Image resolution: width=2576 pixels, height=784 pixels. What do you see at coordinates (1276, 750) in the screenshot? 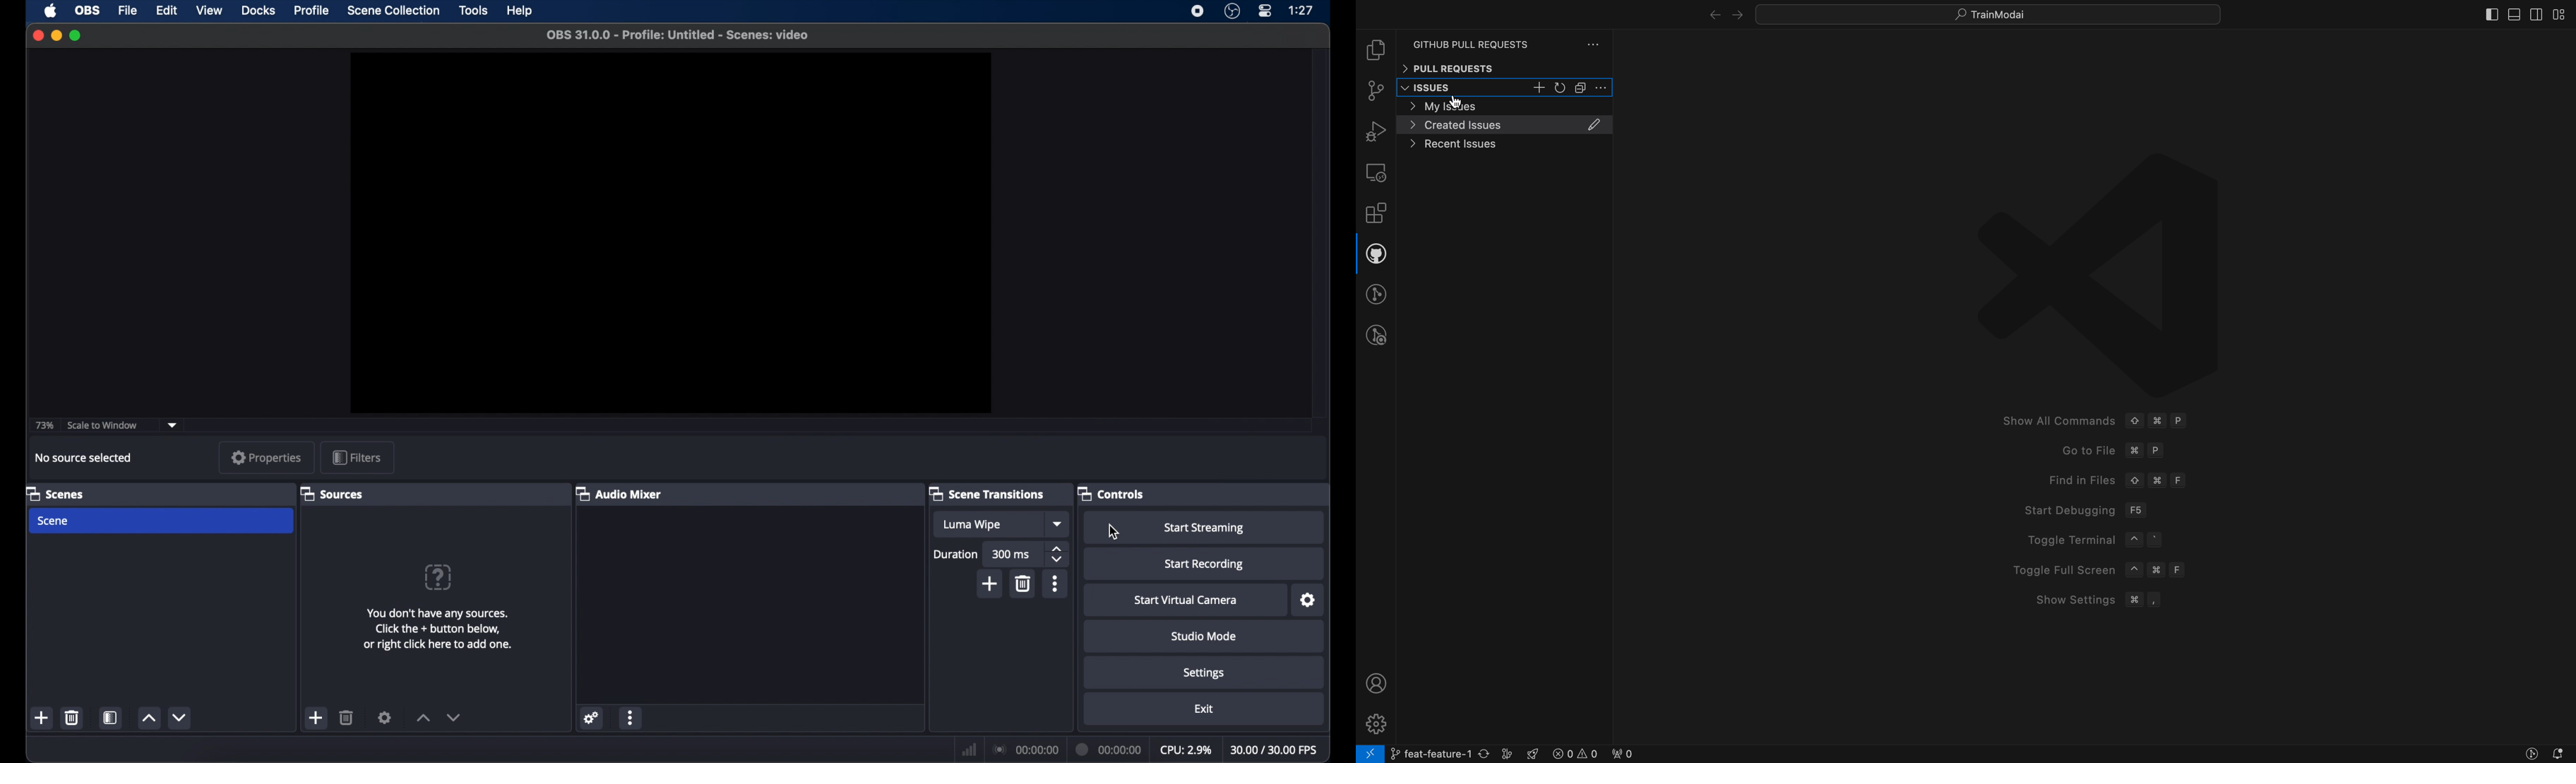
I see `fps` at bounding box center [1276, 750].